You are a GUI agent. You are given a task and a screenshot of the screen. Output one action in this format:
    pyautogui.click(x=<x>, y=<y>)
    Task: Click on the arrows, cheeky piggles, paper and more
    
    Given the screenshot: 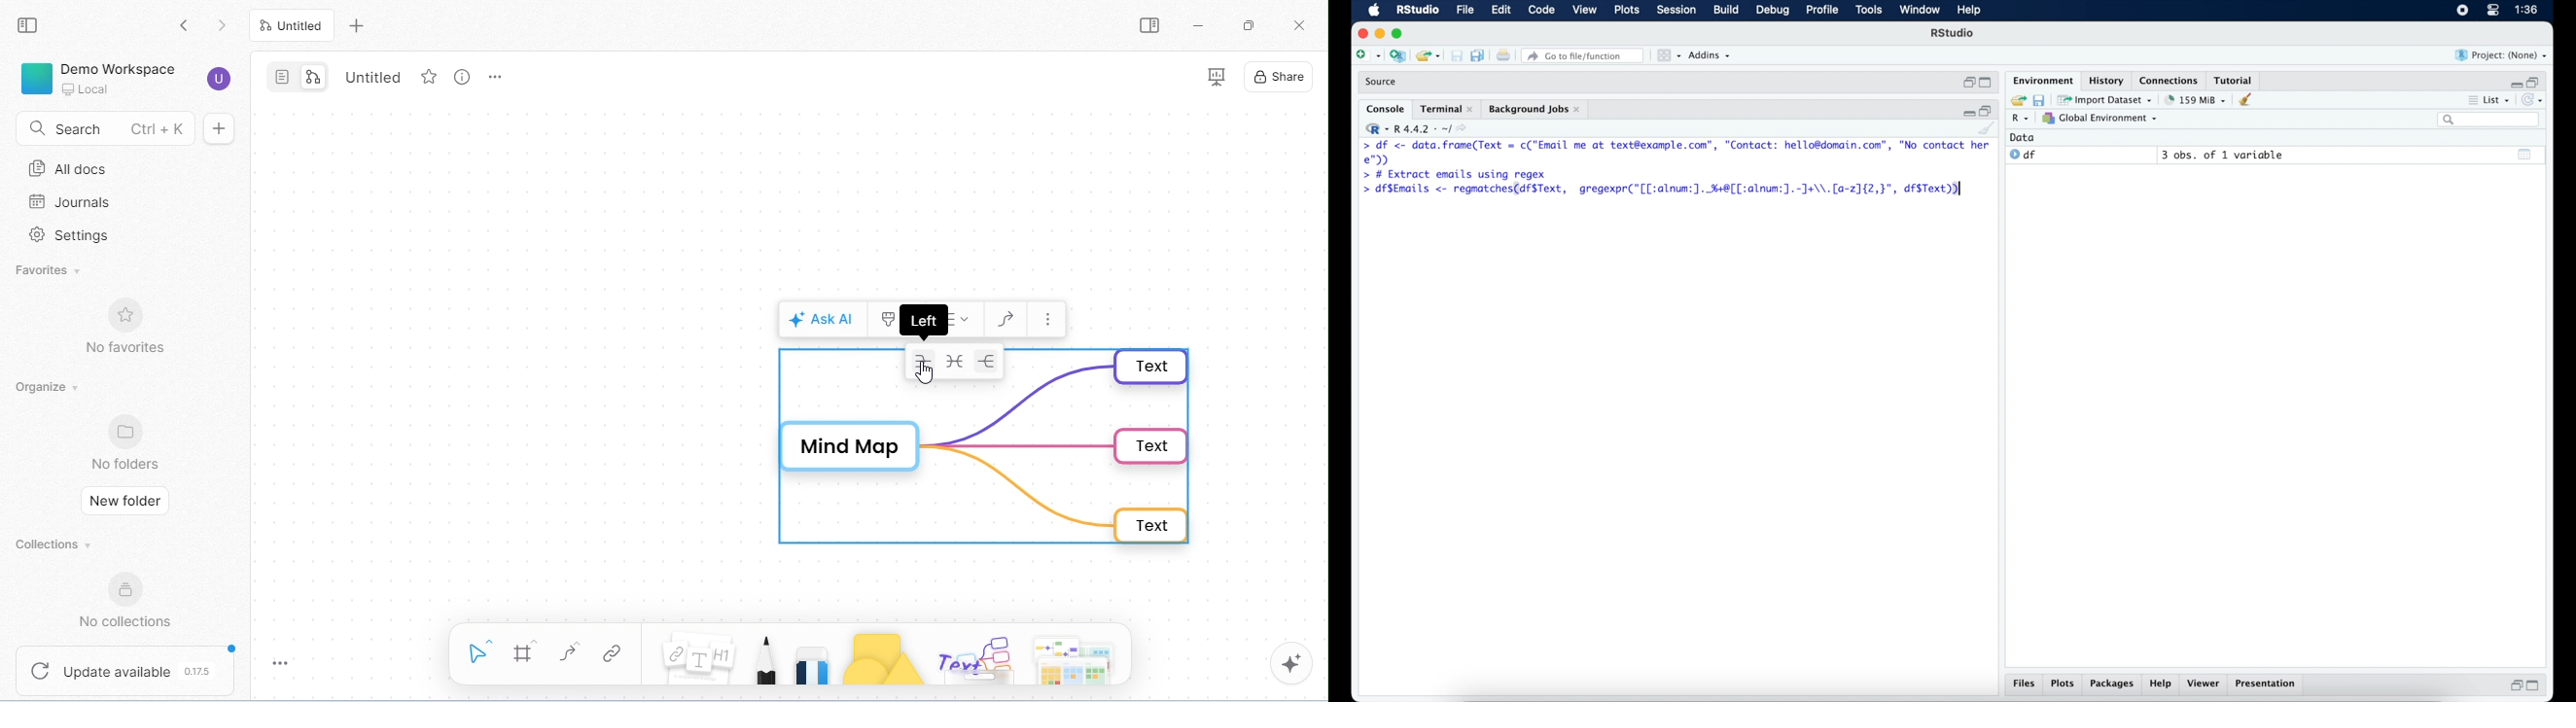 What is the action you would take?
    pyautogui.click(x=1071, y=658)
    